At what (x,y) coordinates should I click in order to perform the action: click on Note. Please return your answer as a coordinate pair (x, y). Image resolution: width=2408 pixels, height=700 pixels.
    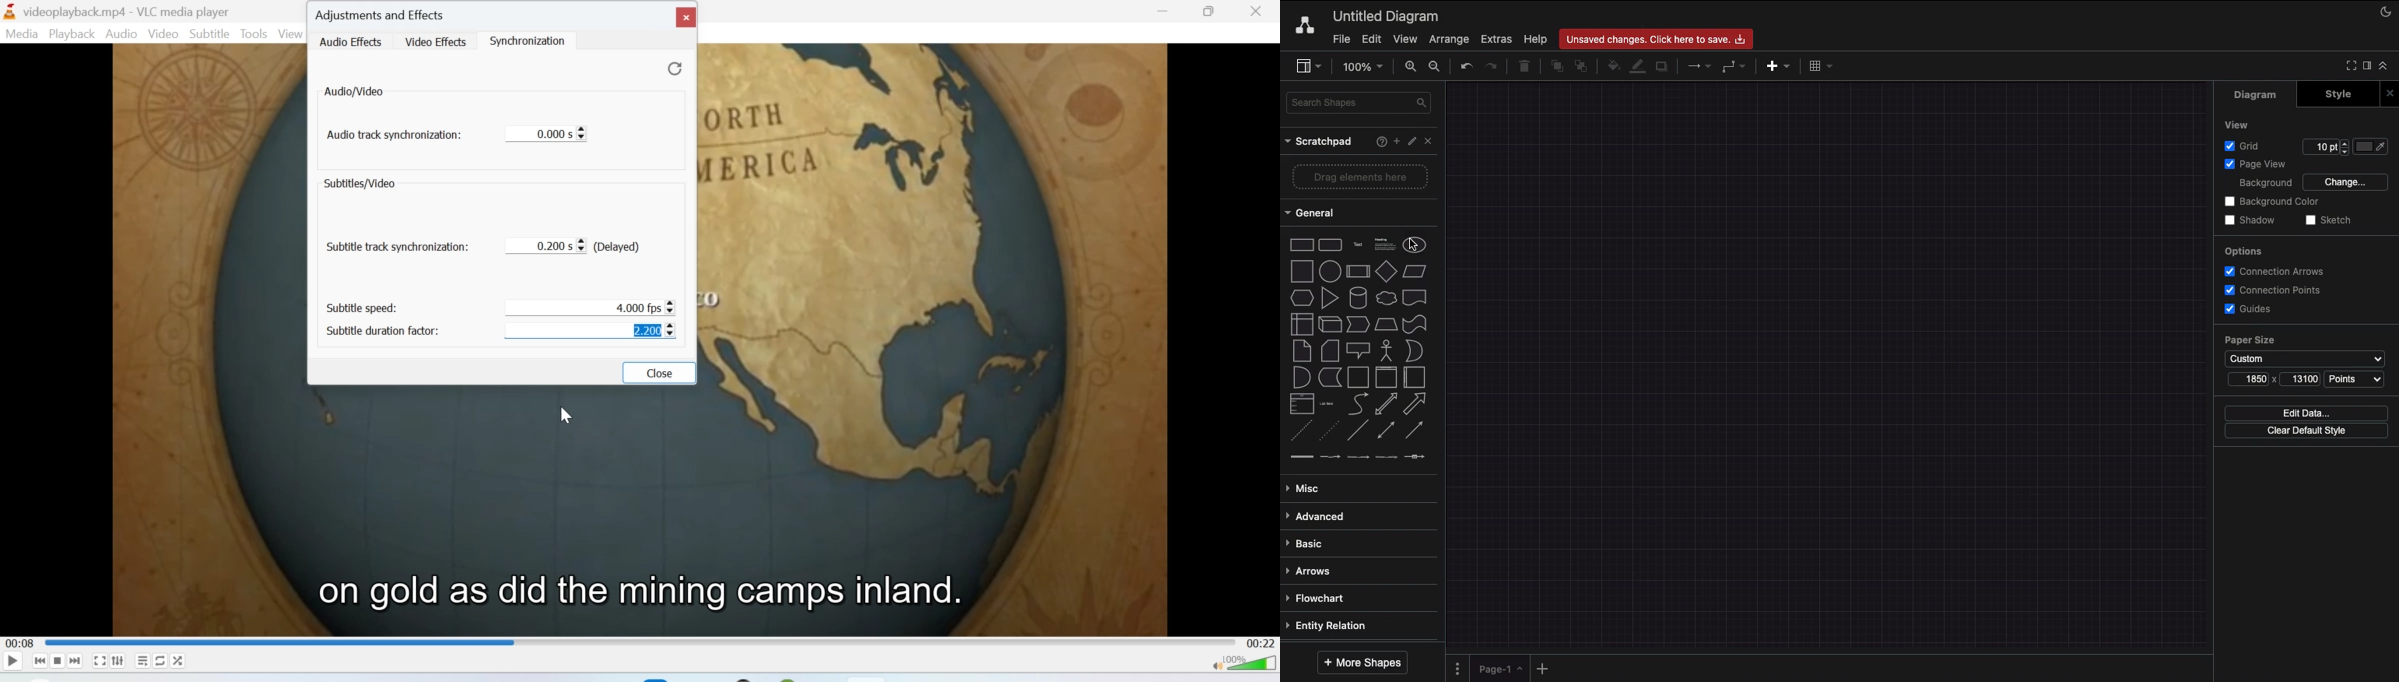
    Looking at the image, I should click on (1300, 351).